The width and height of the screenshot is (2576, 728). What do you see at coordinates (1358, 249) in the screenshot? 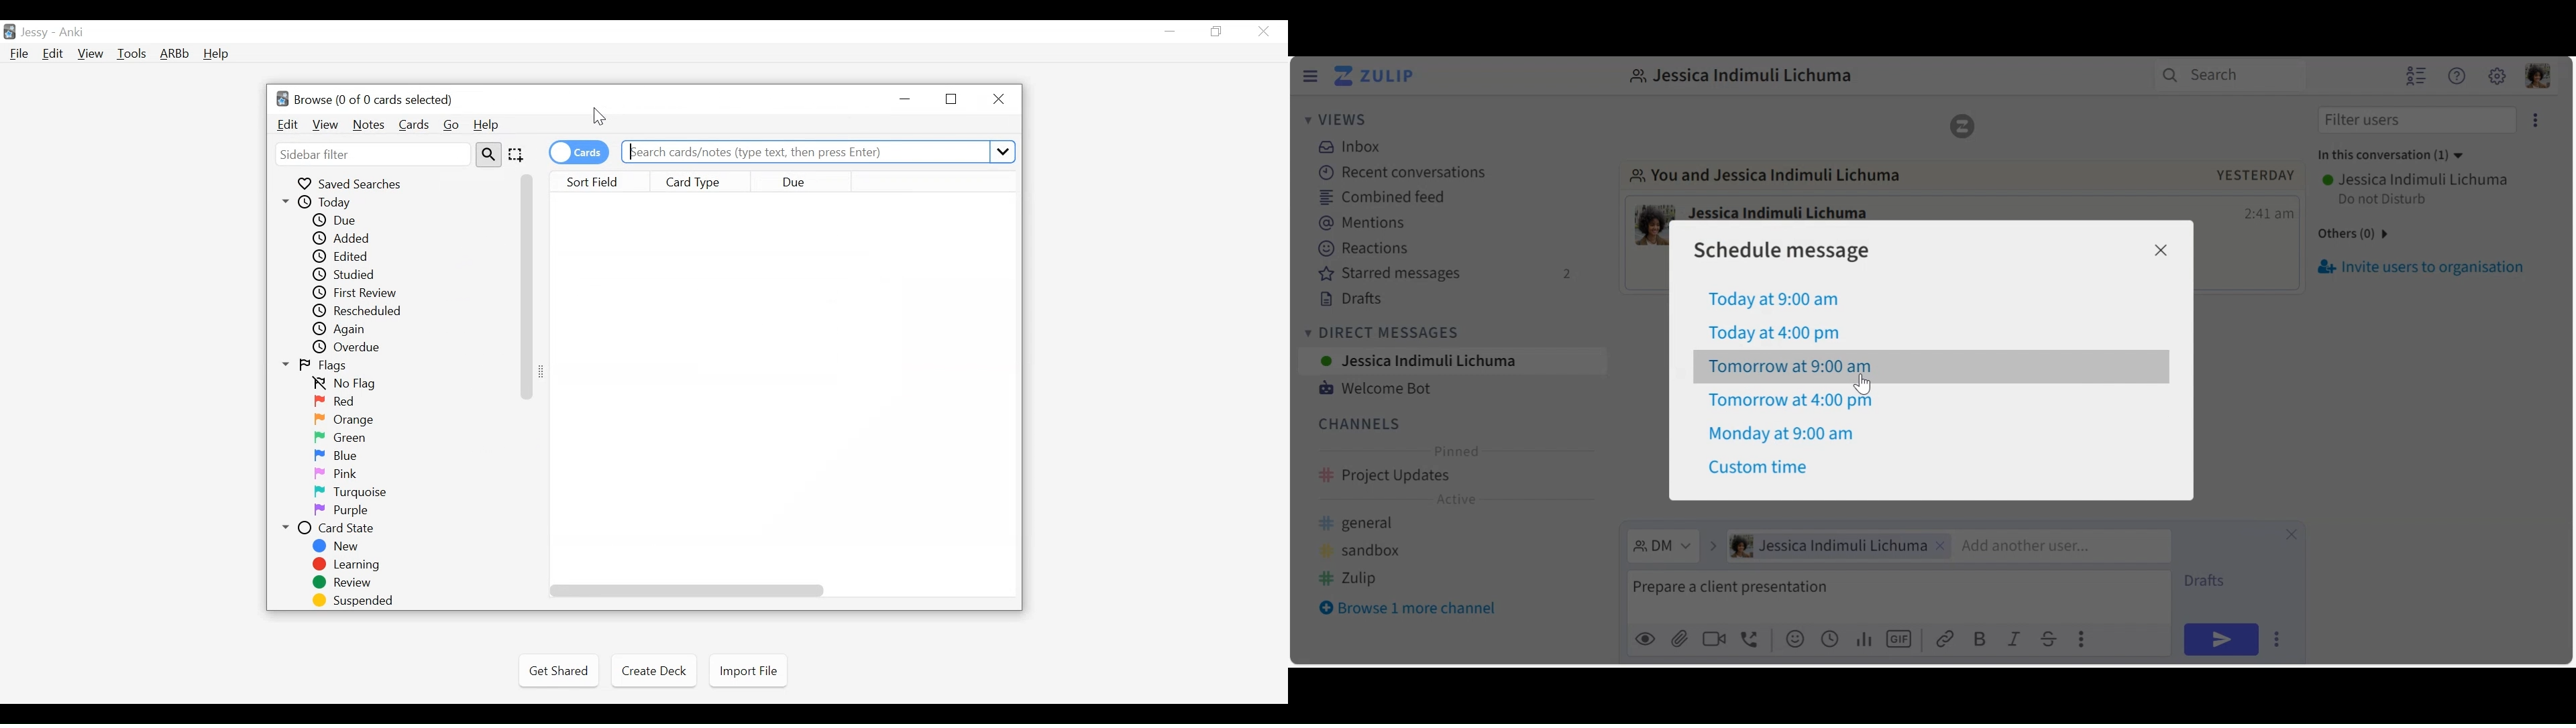
I see `Reactions` at bounding box center [1358, 249].